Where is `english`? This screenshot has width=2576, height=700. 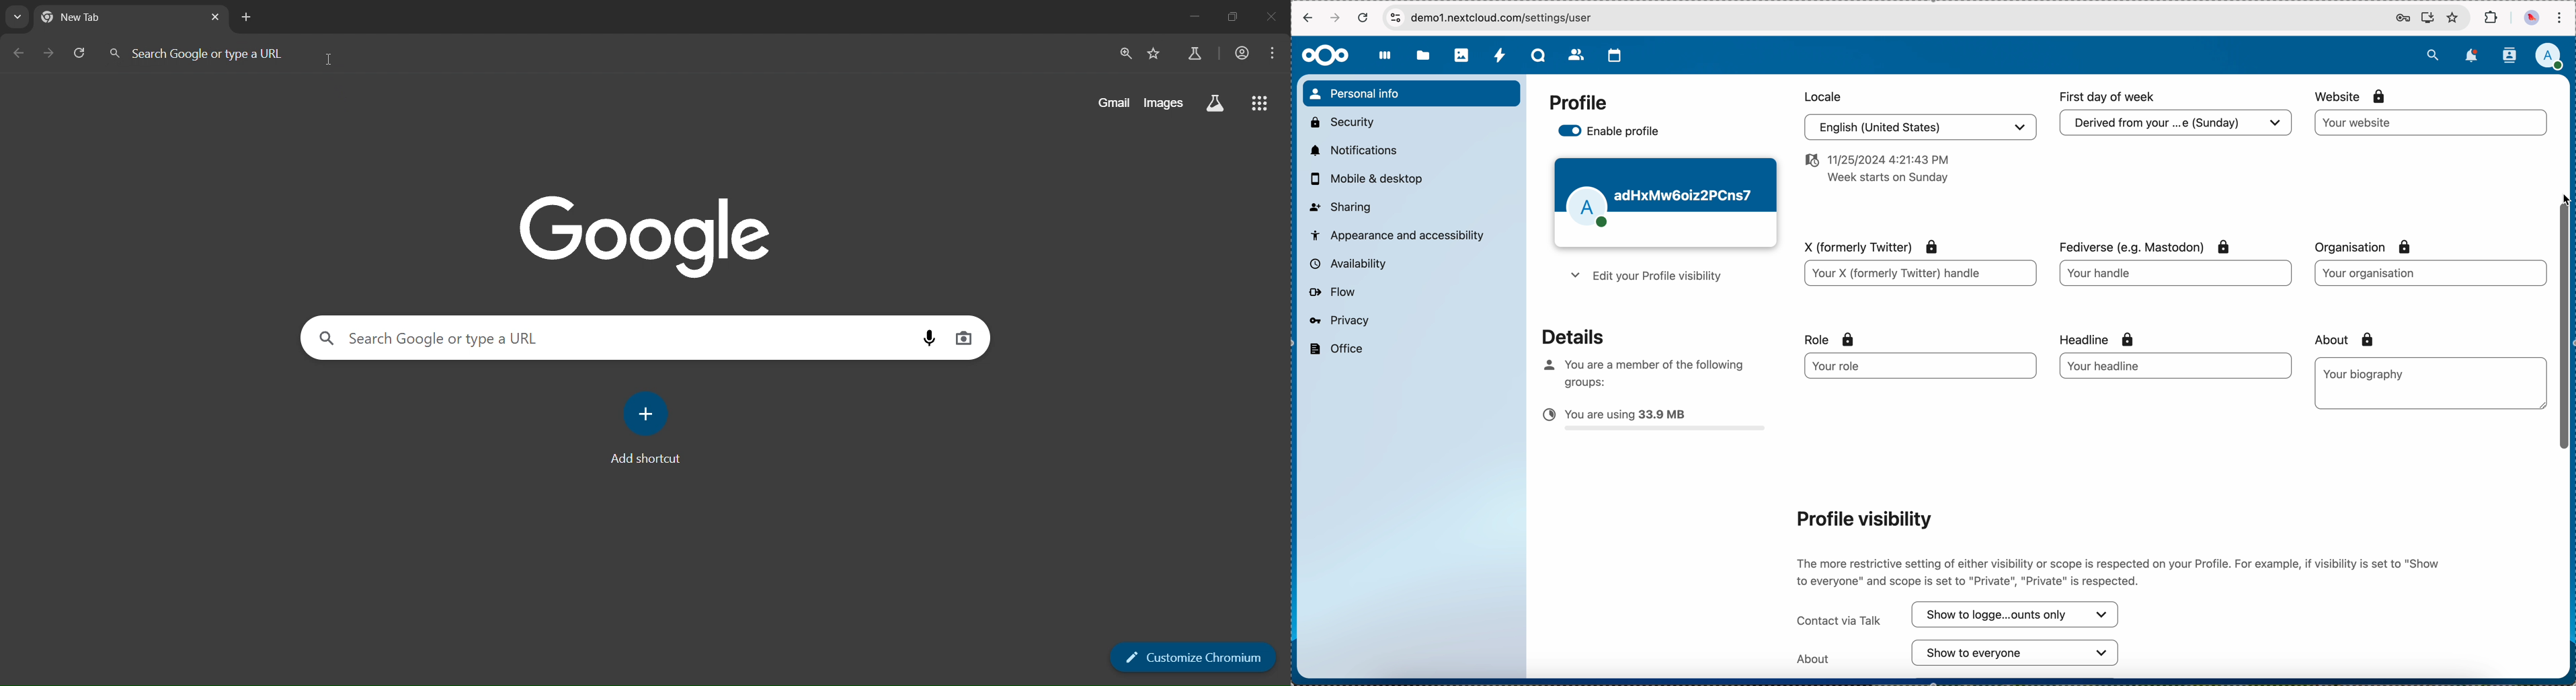 english is located at coordinates (1917, 129).